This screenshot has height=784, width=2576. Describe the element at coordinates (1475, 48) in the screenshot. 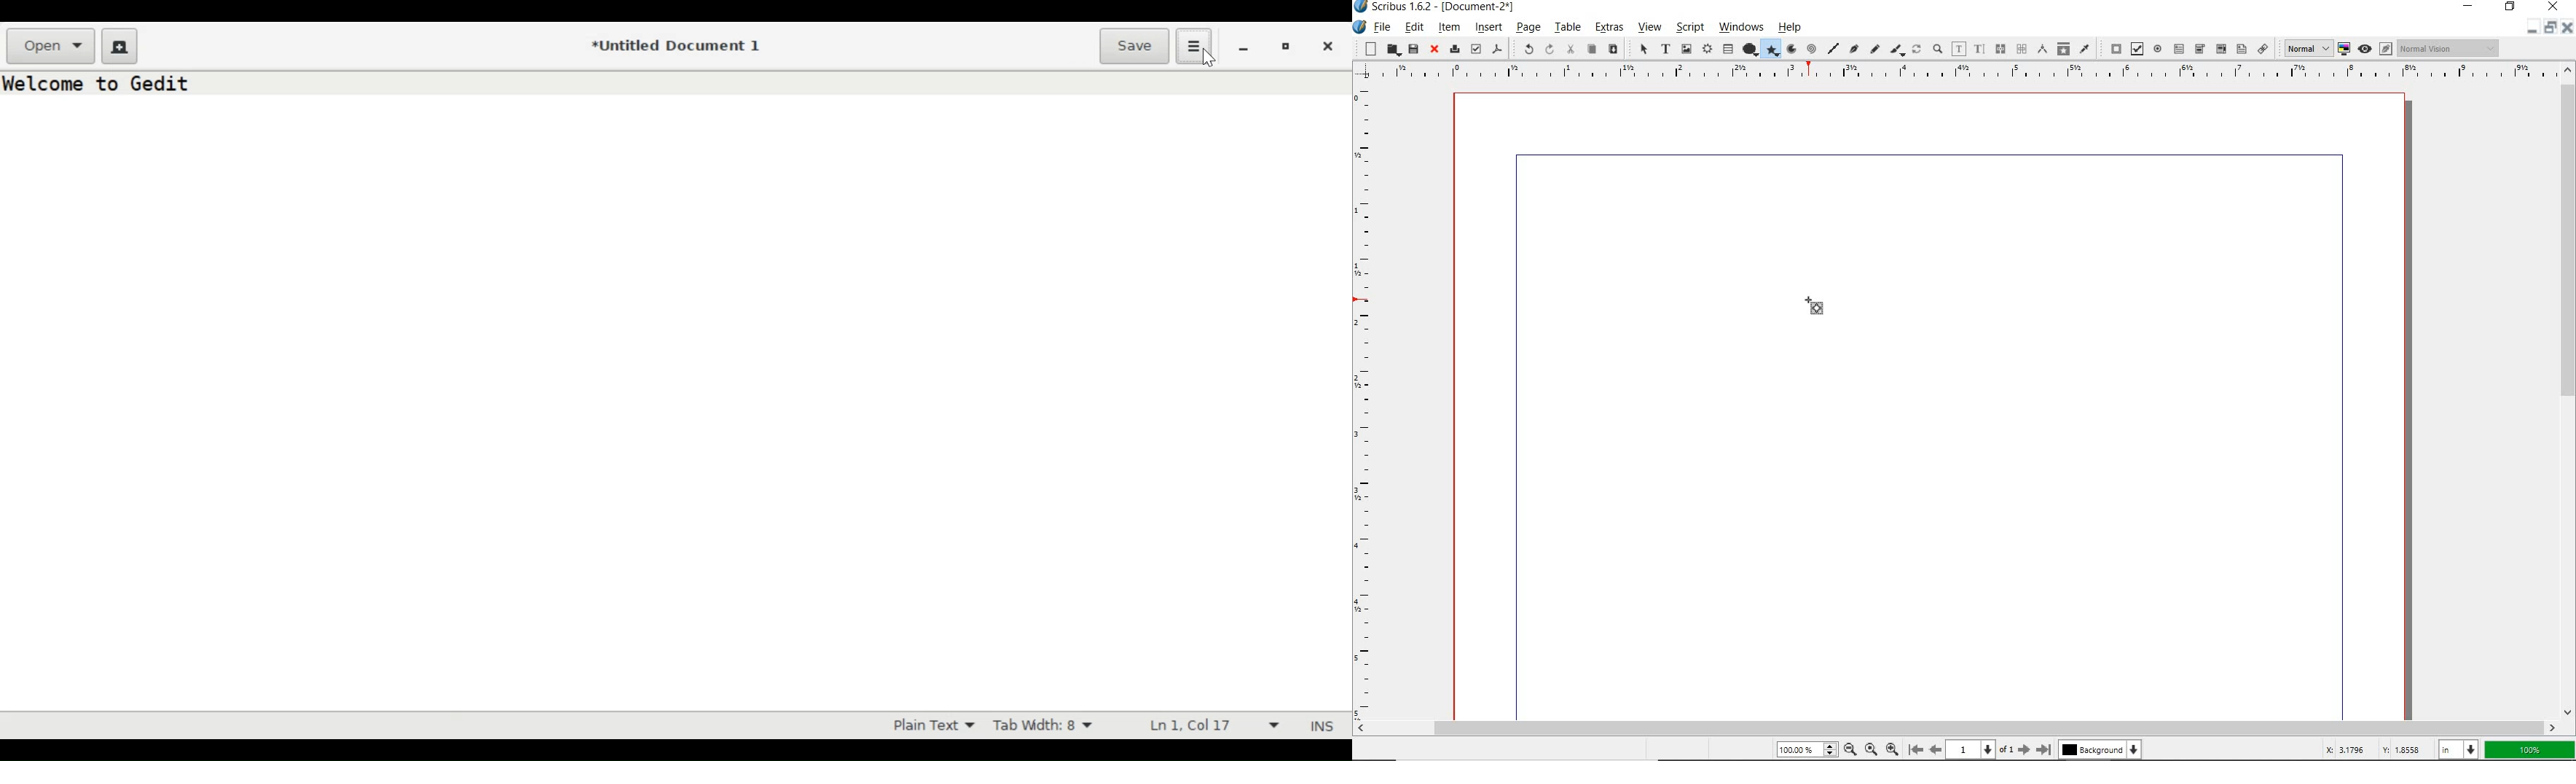

I see `preflight verifier` at that location.